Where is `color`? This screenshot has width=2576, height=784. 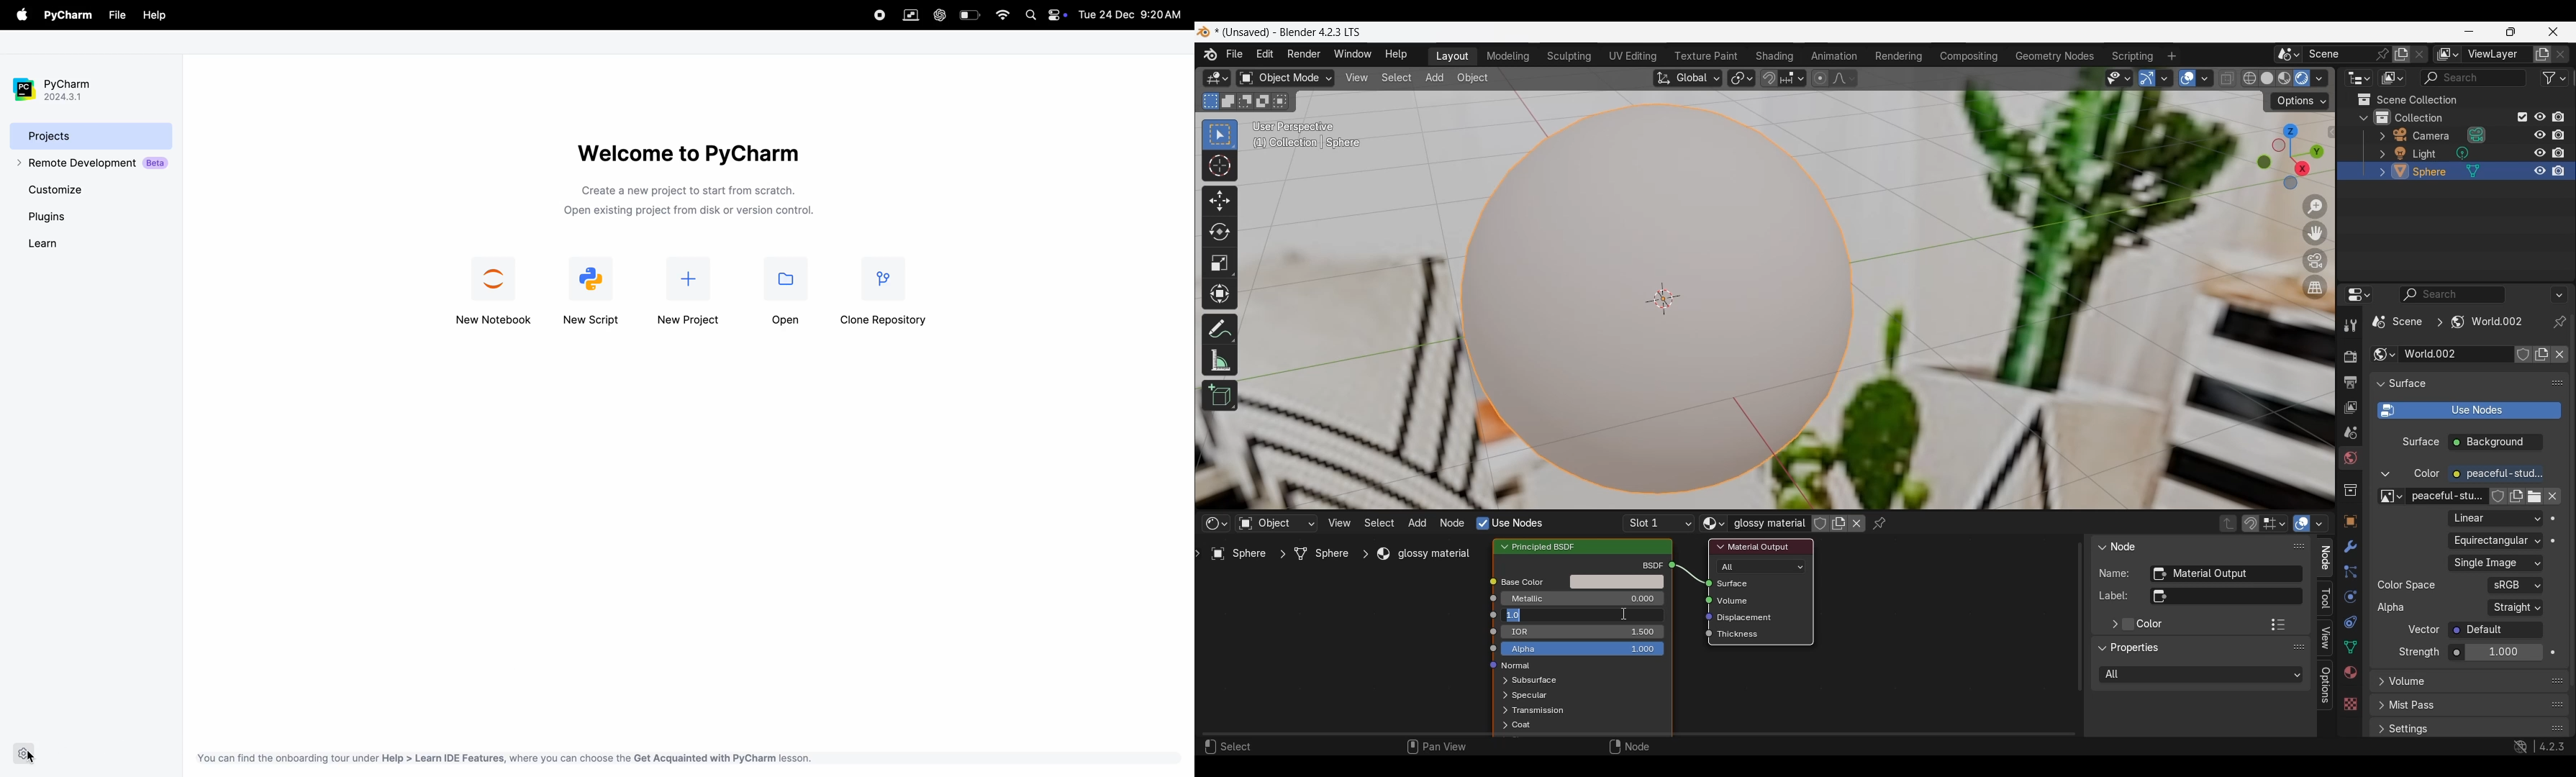 color is located at coordinates (2427, 474).